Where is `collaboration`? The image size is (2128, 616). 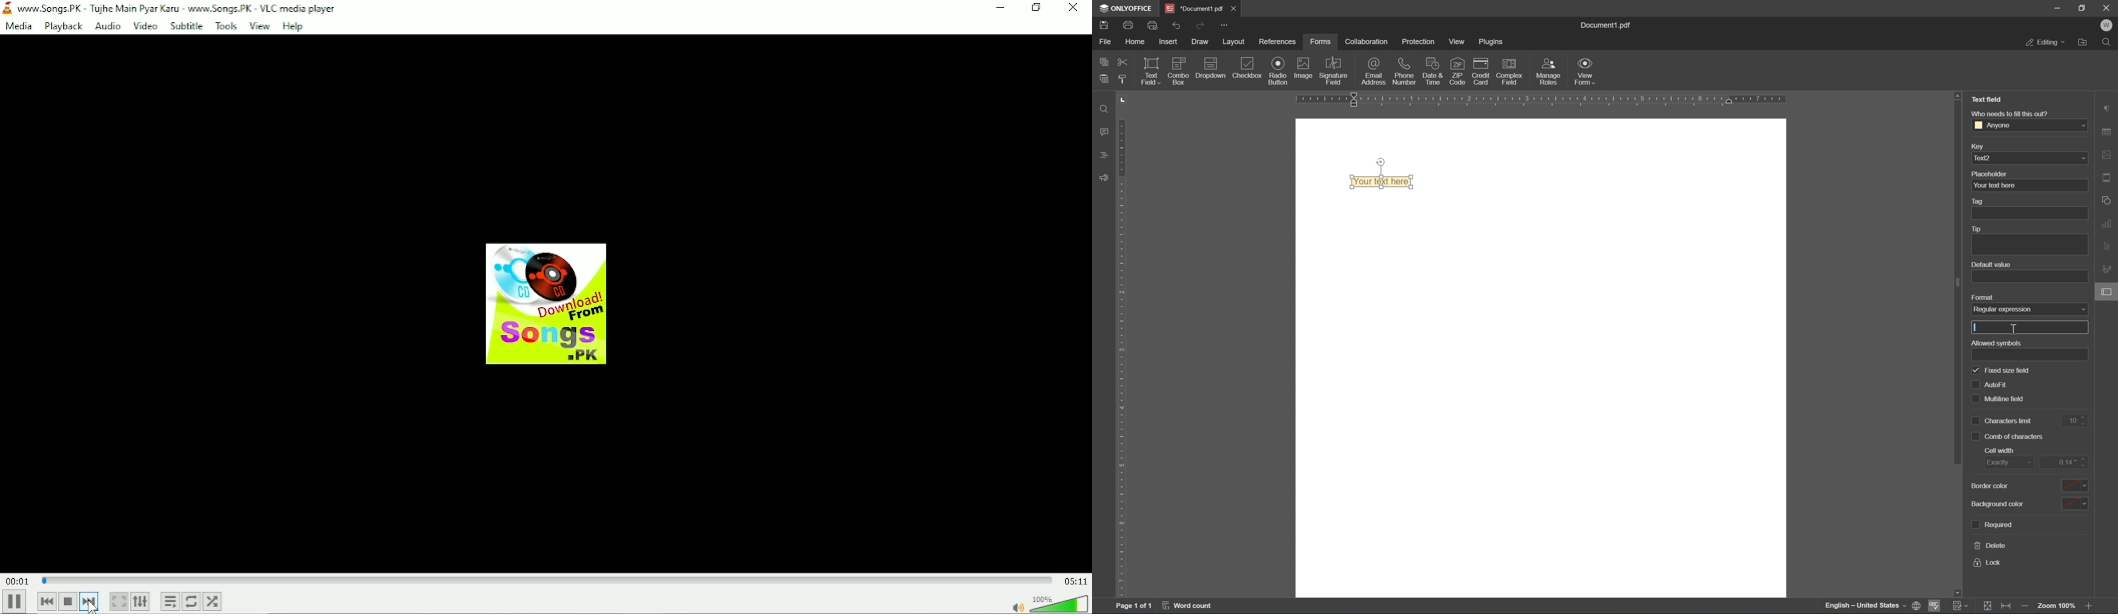
collaboration is located at coordinates (1368, 42).